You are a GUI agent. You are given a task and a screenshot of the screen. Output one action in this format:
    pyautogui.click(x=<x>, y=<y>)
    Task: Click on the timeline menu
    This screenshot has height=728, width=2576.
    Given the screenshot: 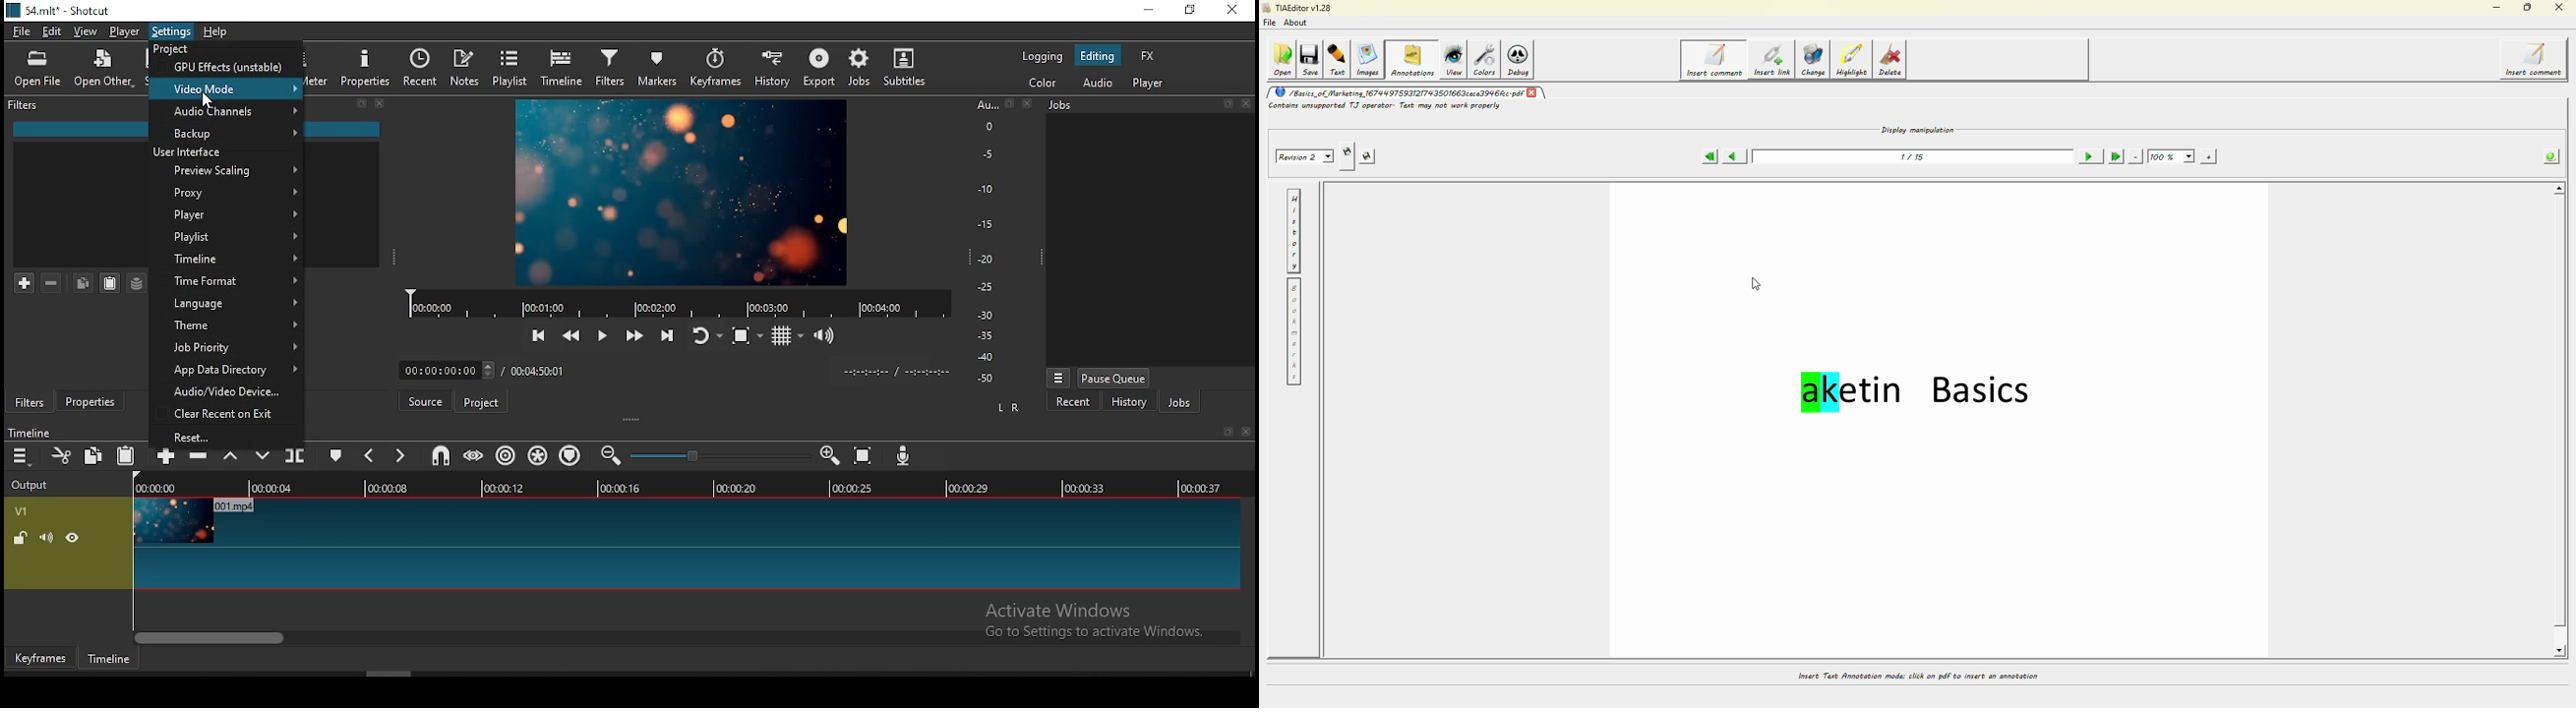 What is the action you would take?
    pyautogui.click(x=24, y=456)
    